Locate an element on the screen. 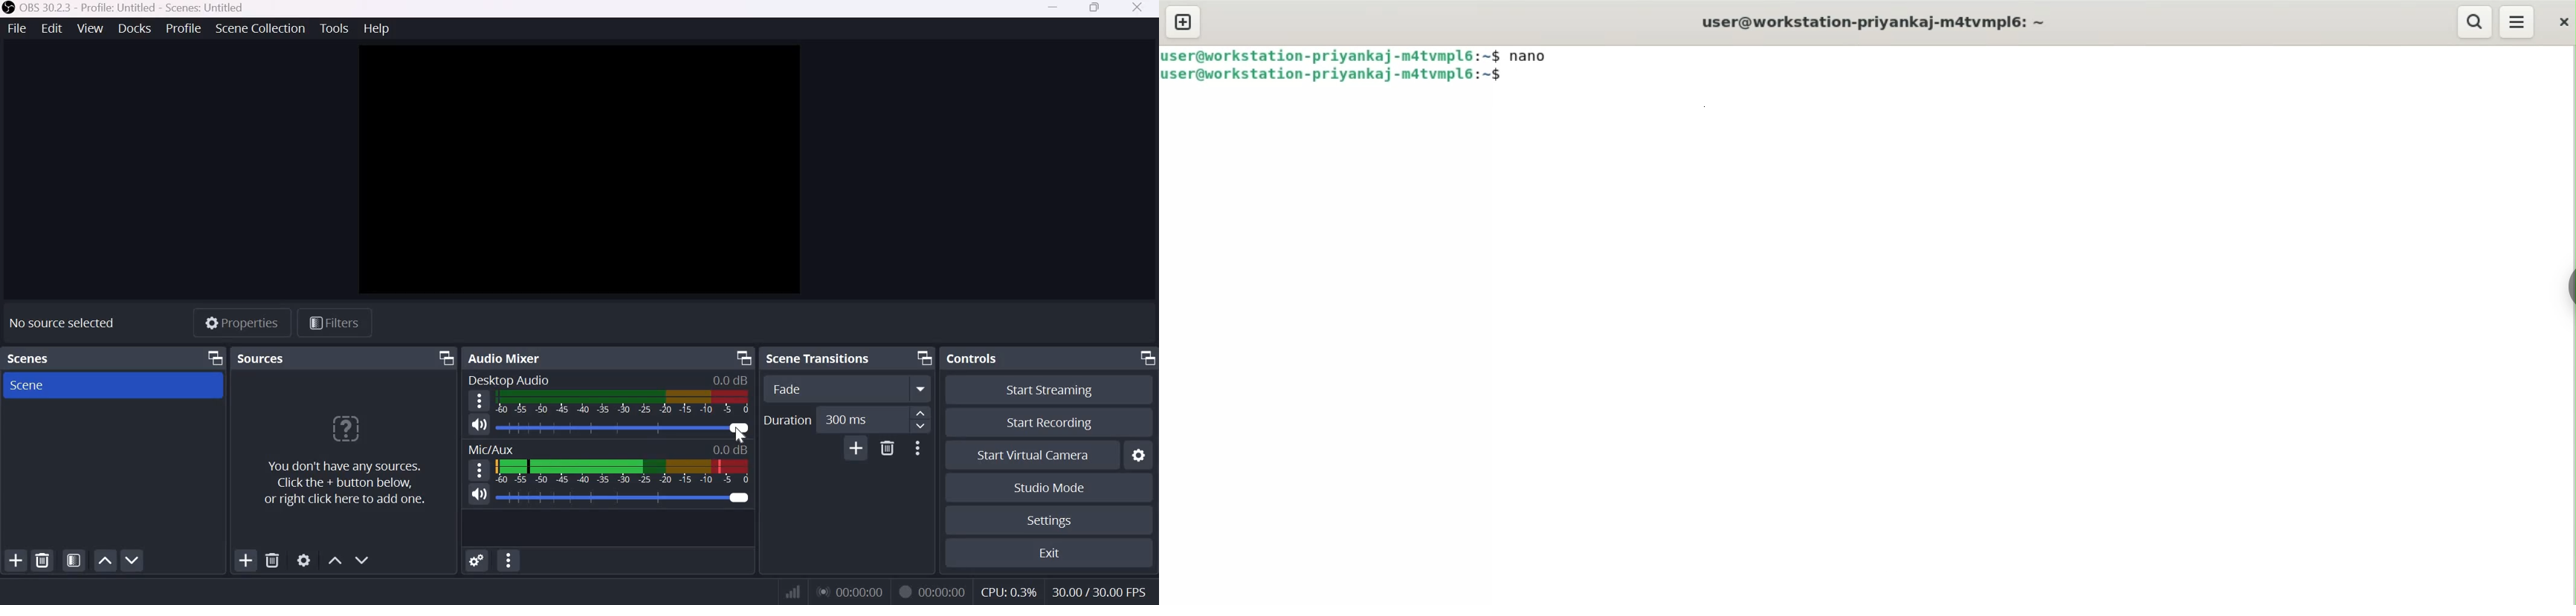 This screenshot has width=2576, height=616. hamburger menu is located at coordinates (479, 470).